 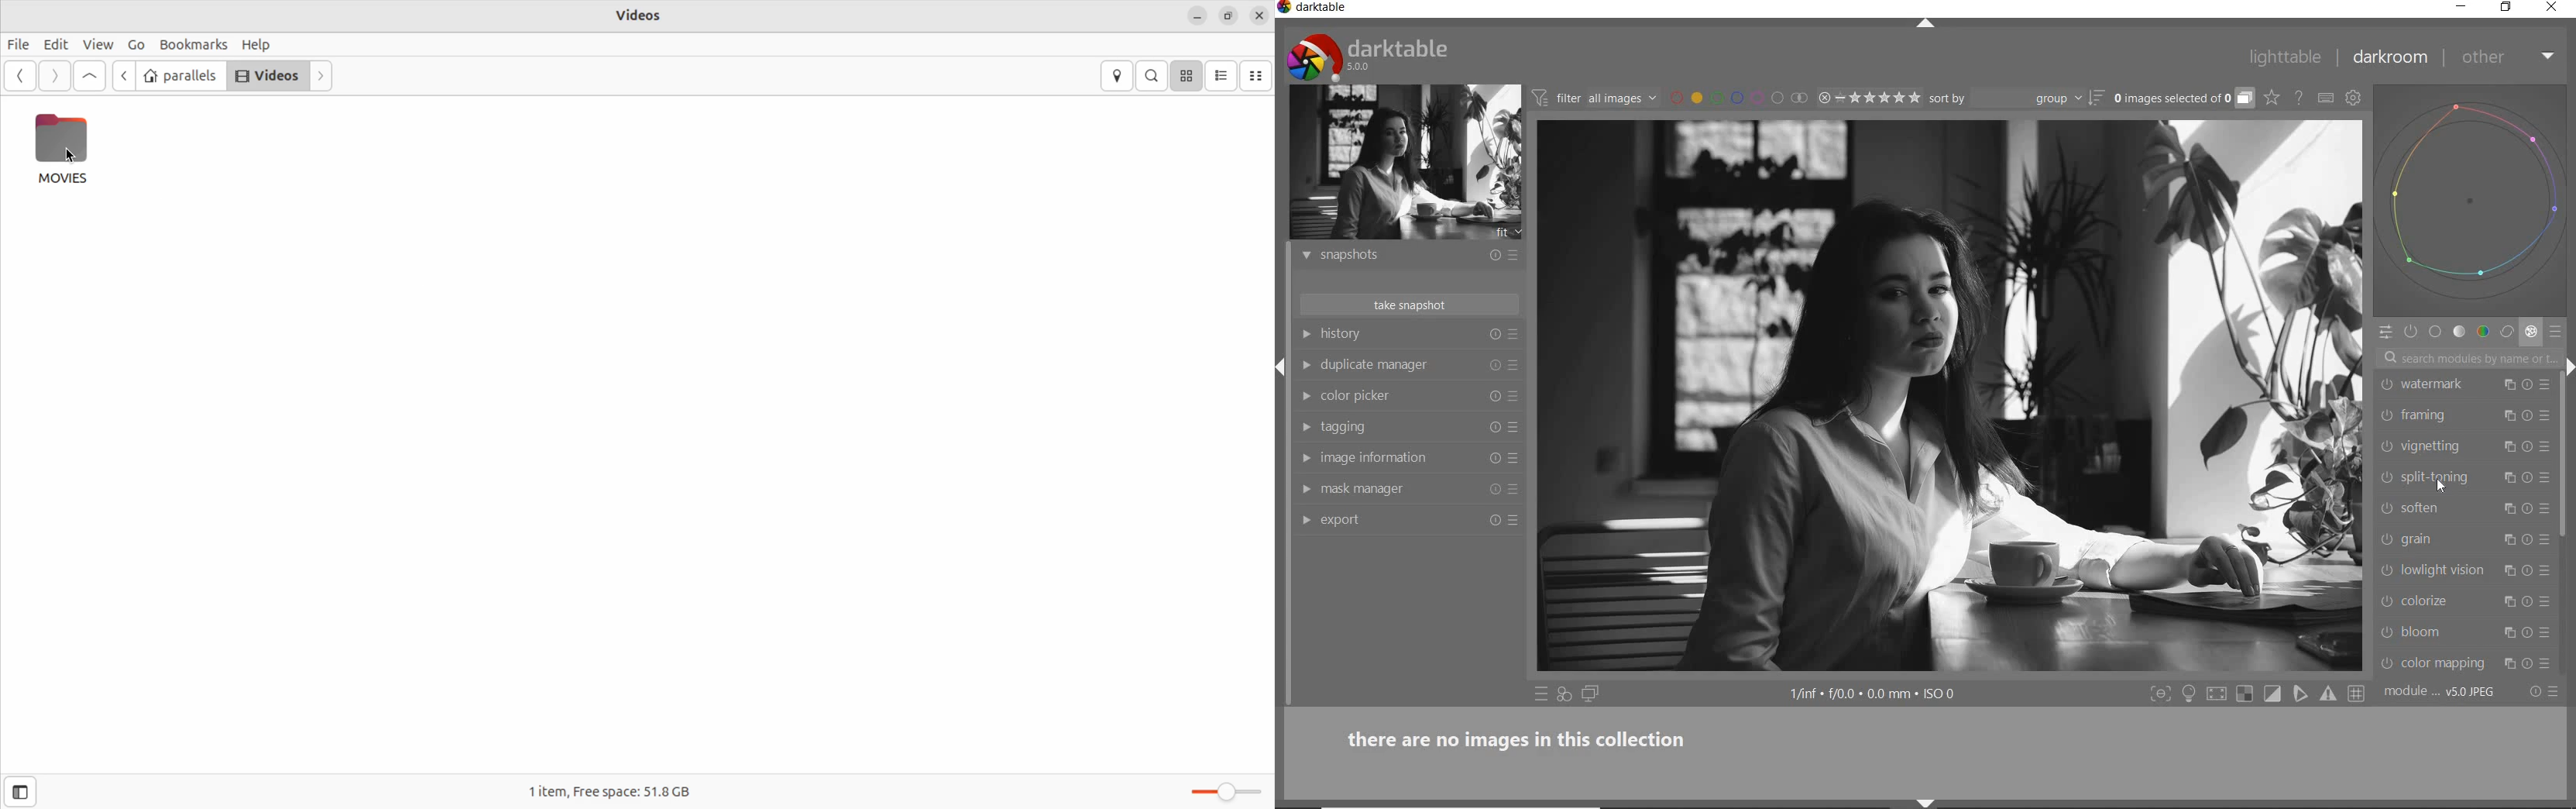 I want to click on preset and preferences, so click(x=2548, y=664).